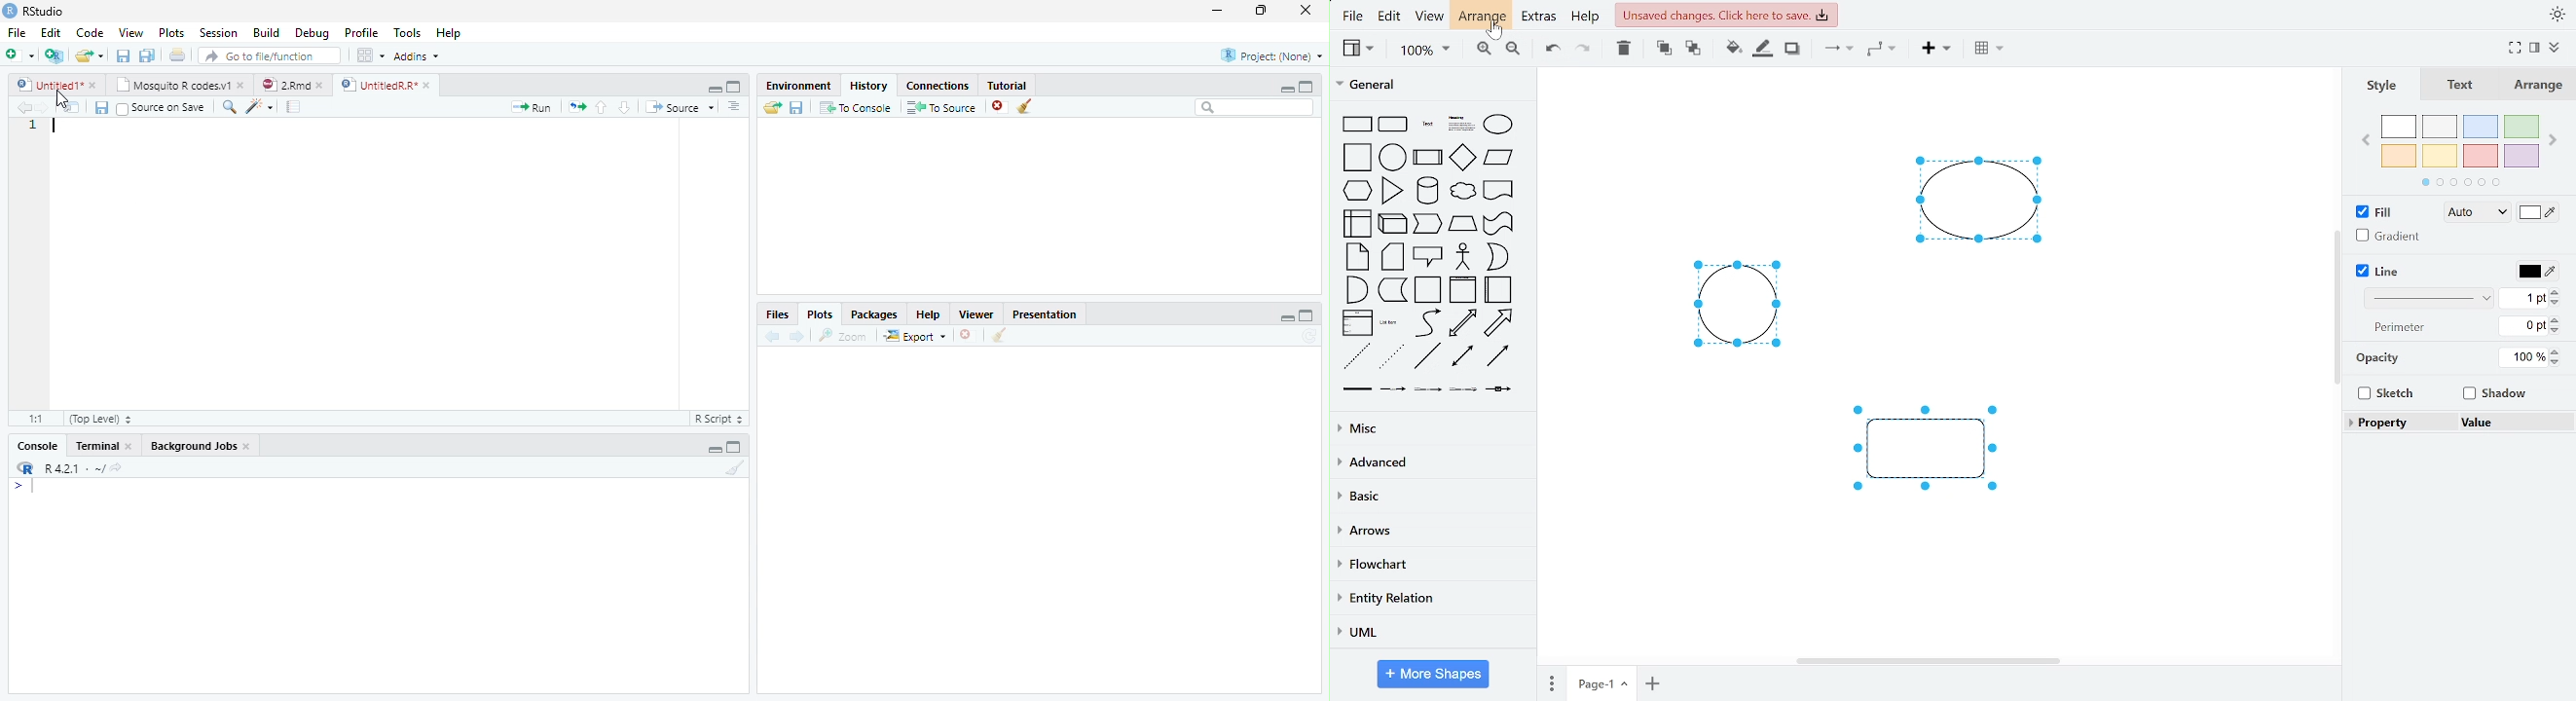 This screenshot has height=728, width=2576. What do you see at coordinates (43, 108) in the screenshot?
I see `Go forward to next source location` at bounding box center [43, 108].